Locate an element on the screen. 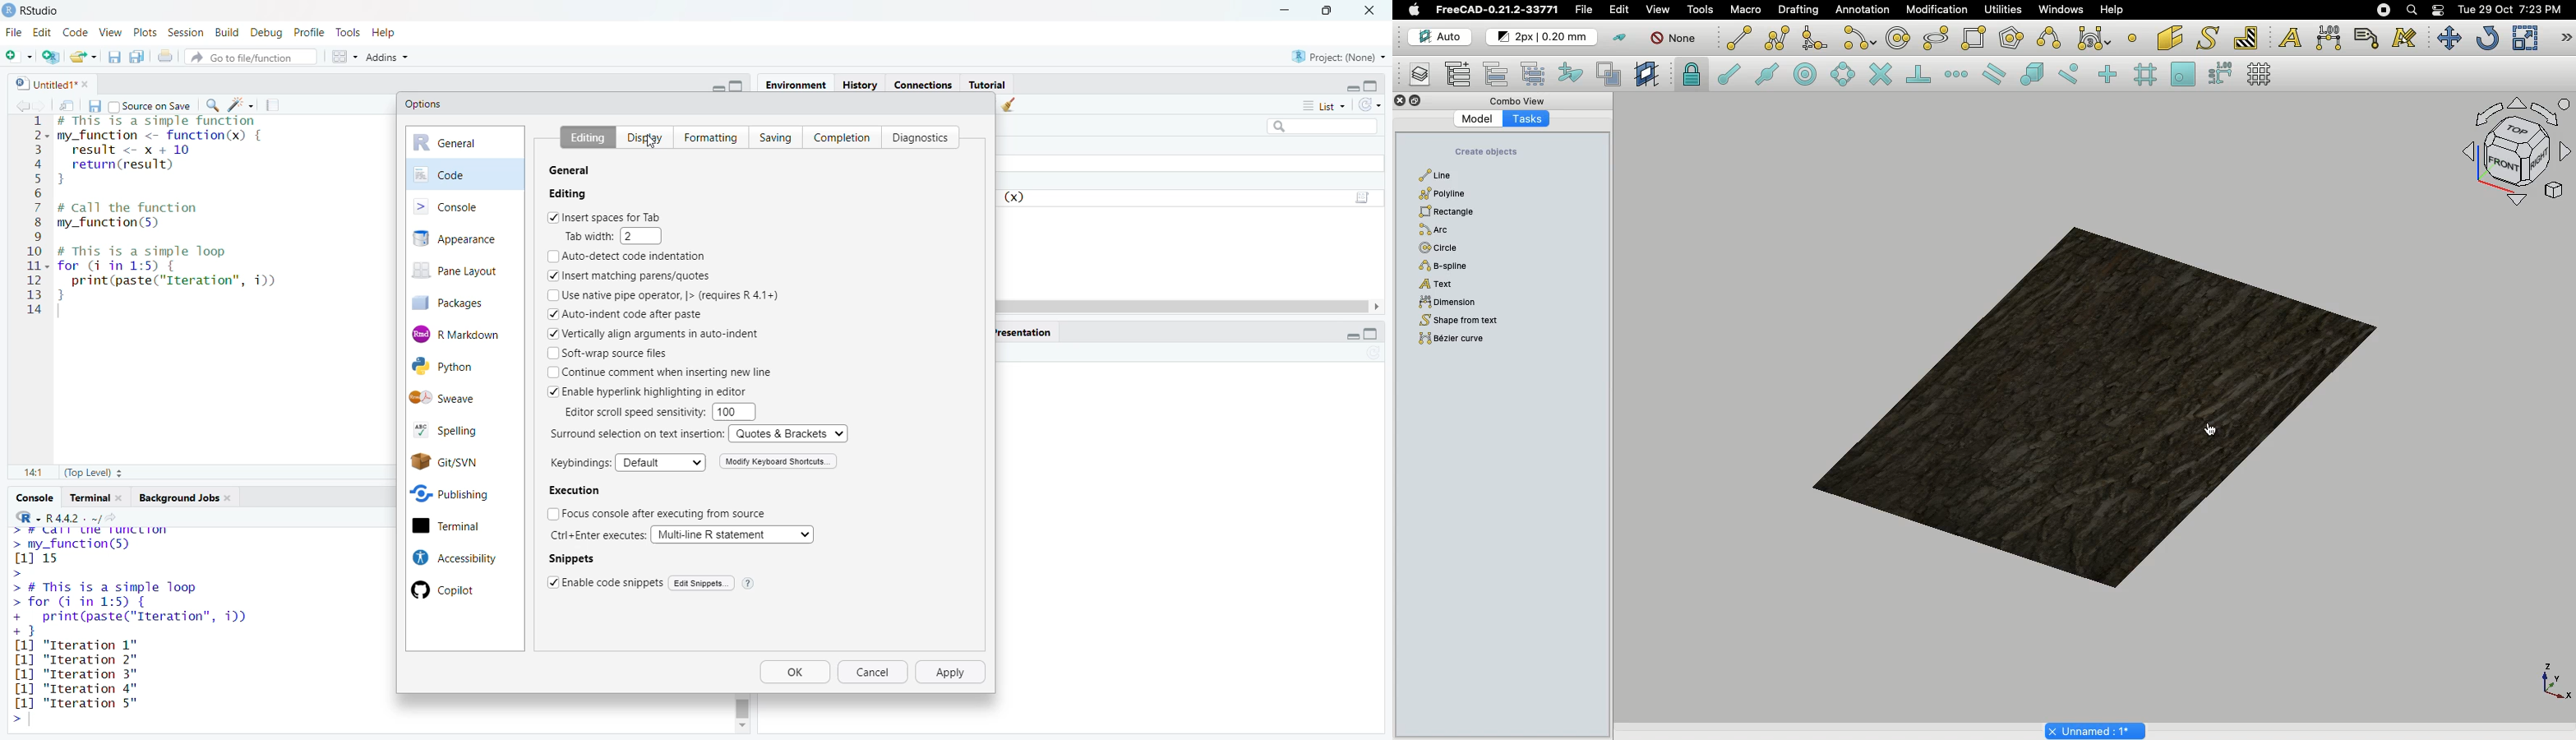 Image resolution: width=2576 pixels, height=756 pixels. help is located at coordinates (389, 31).